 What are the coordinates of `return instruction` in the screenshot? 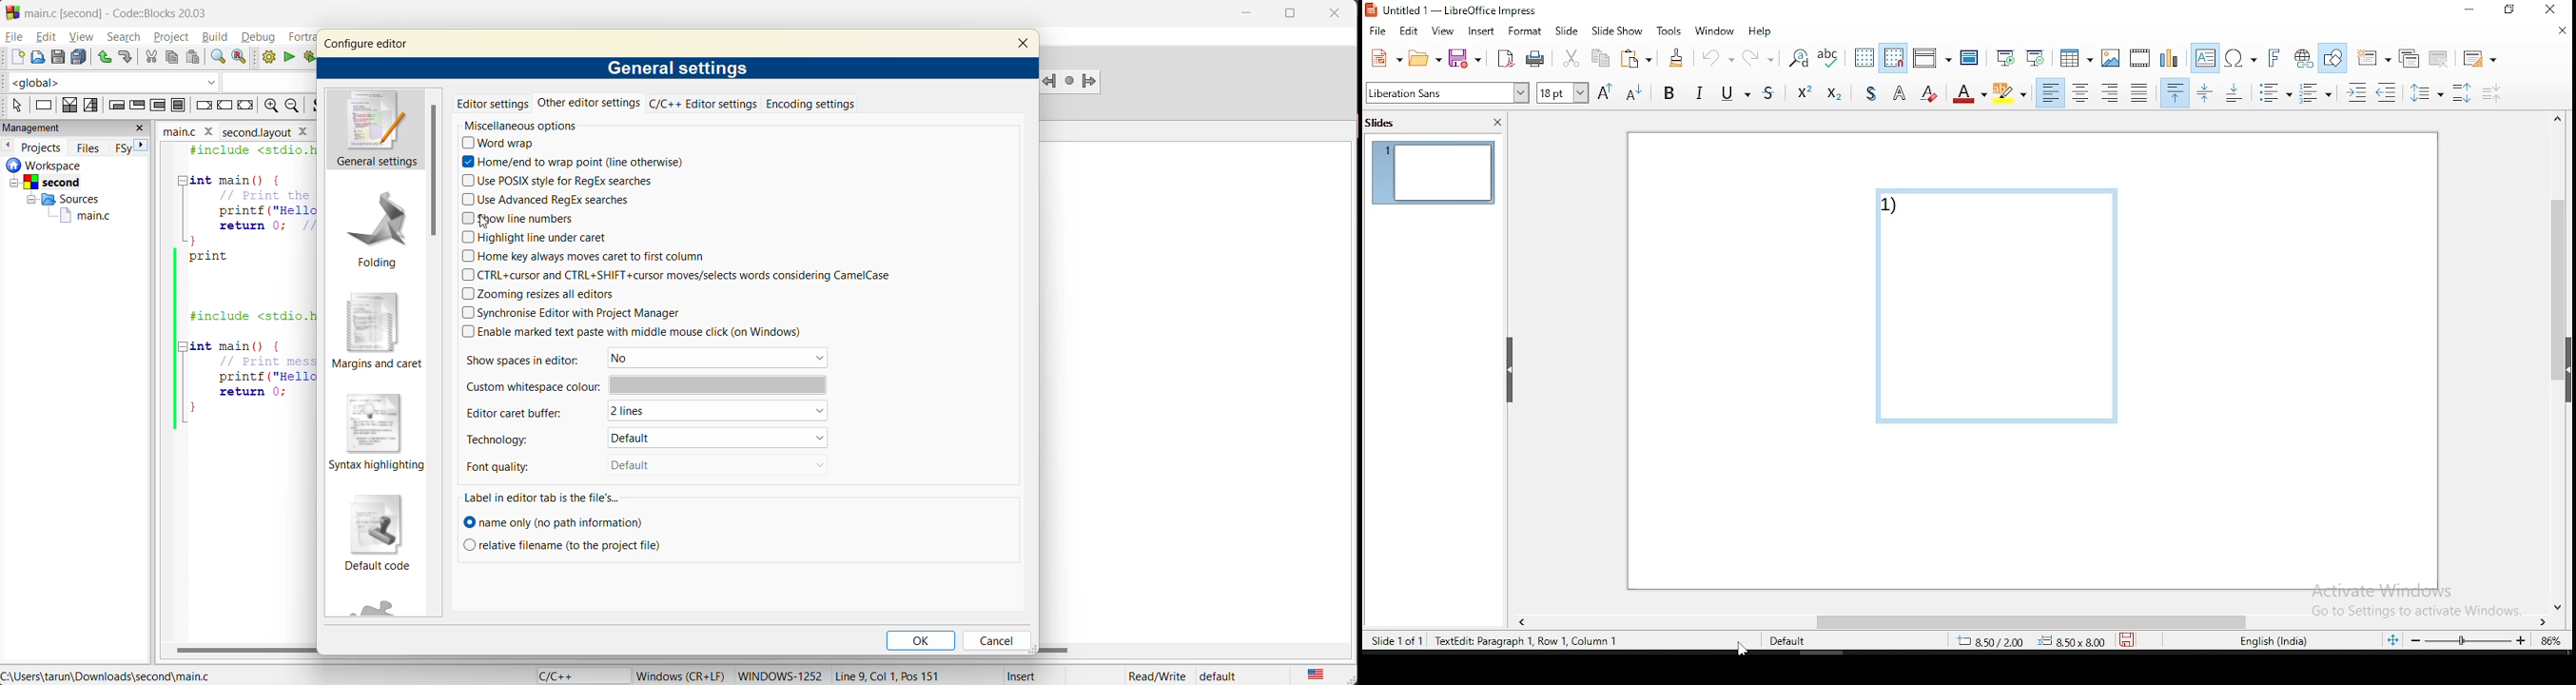 It's located at (248, 106).